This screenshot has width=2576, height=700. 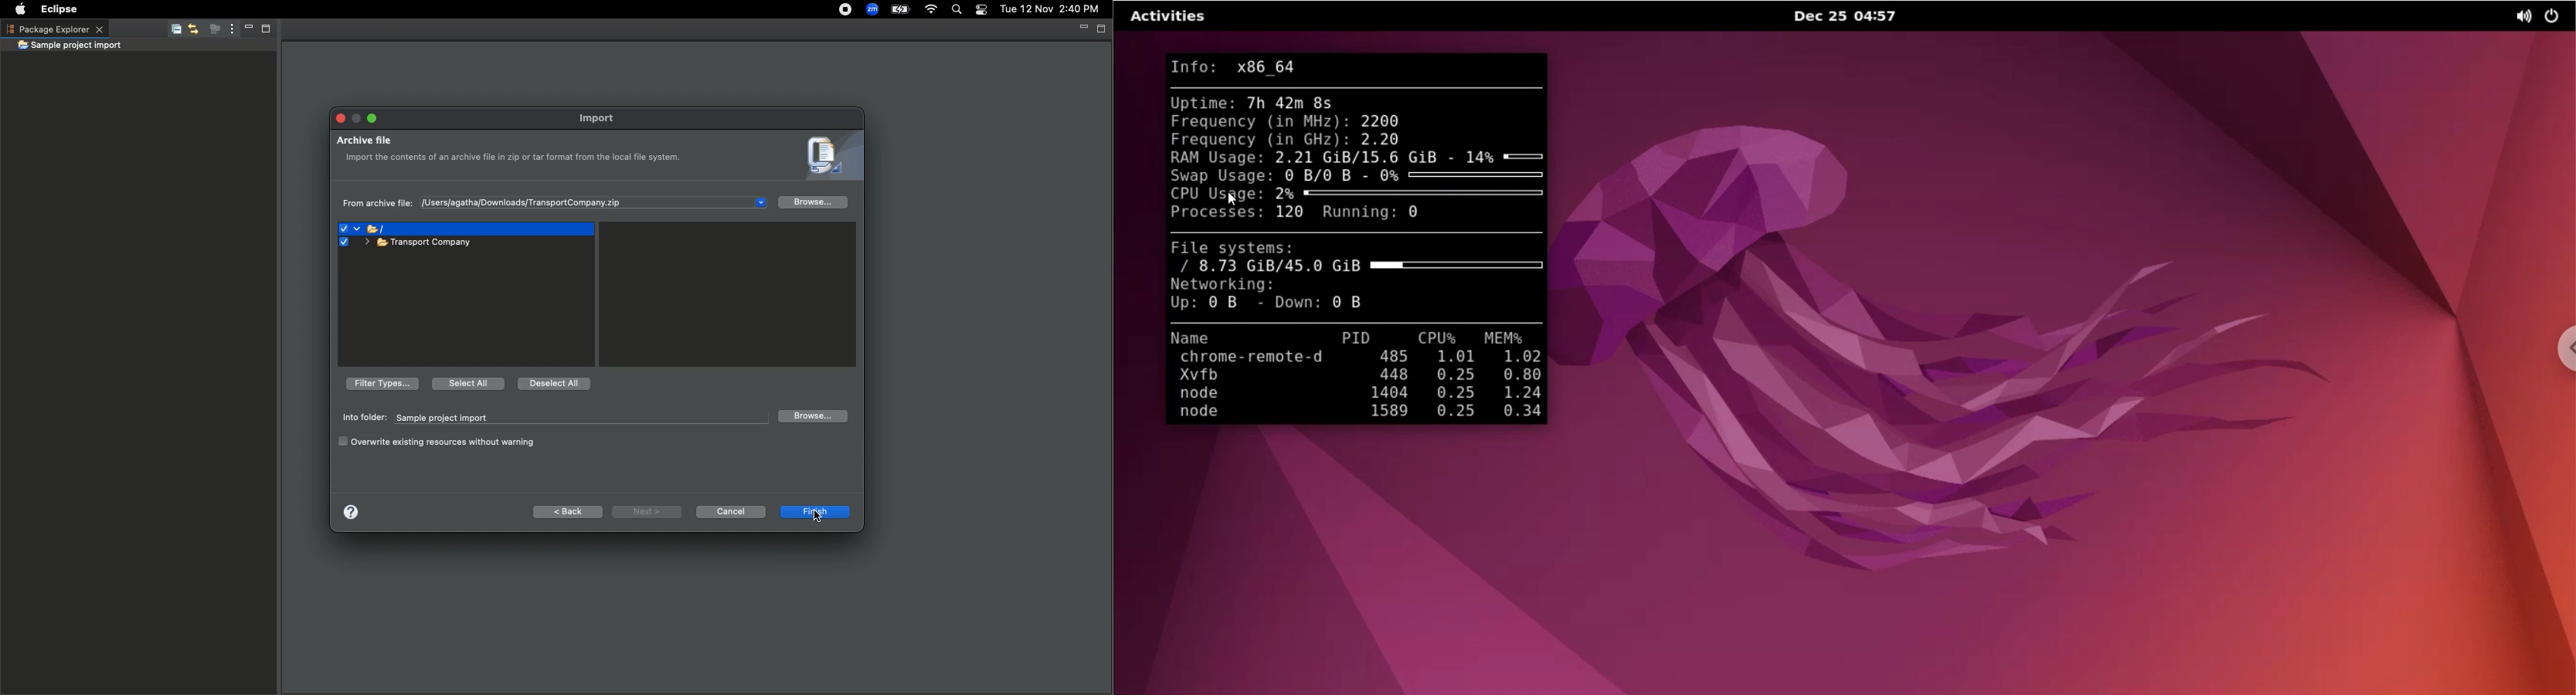 I want to click on Charge, so click(x=902, y=9).